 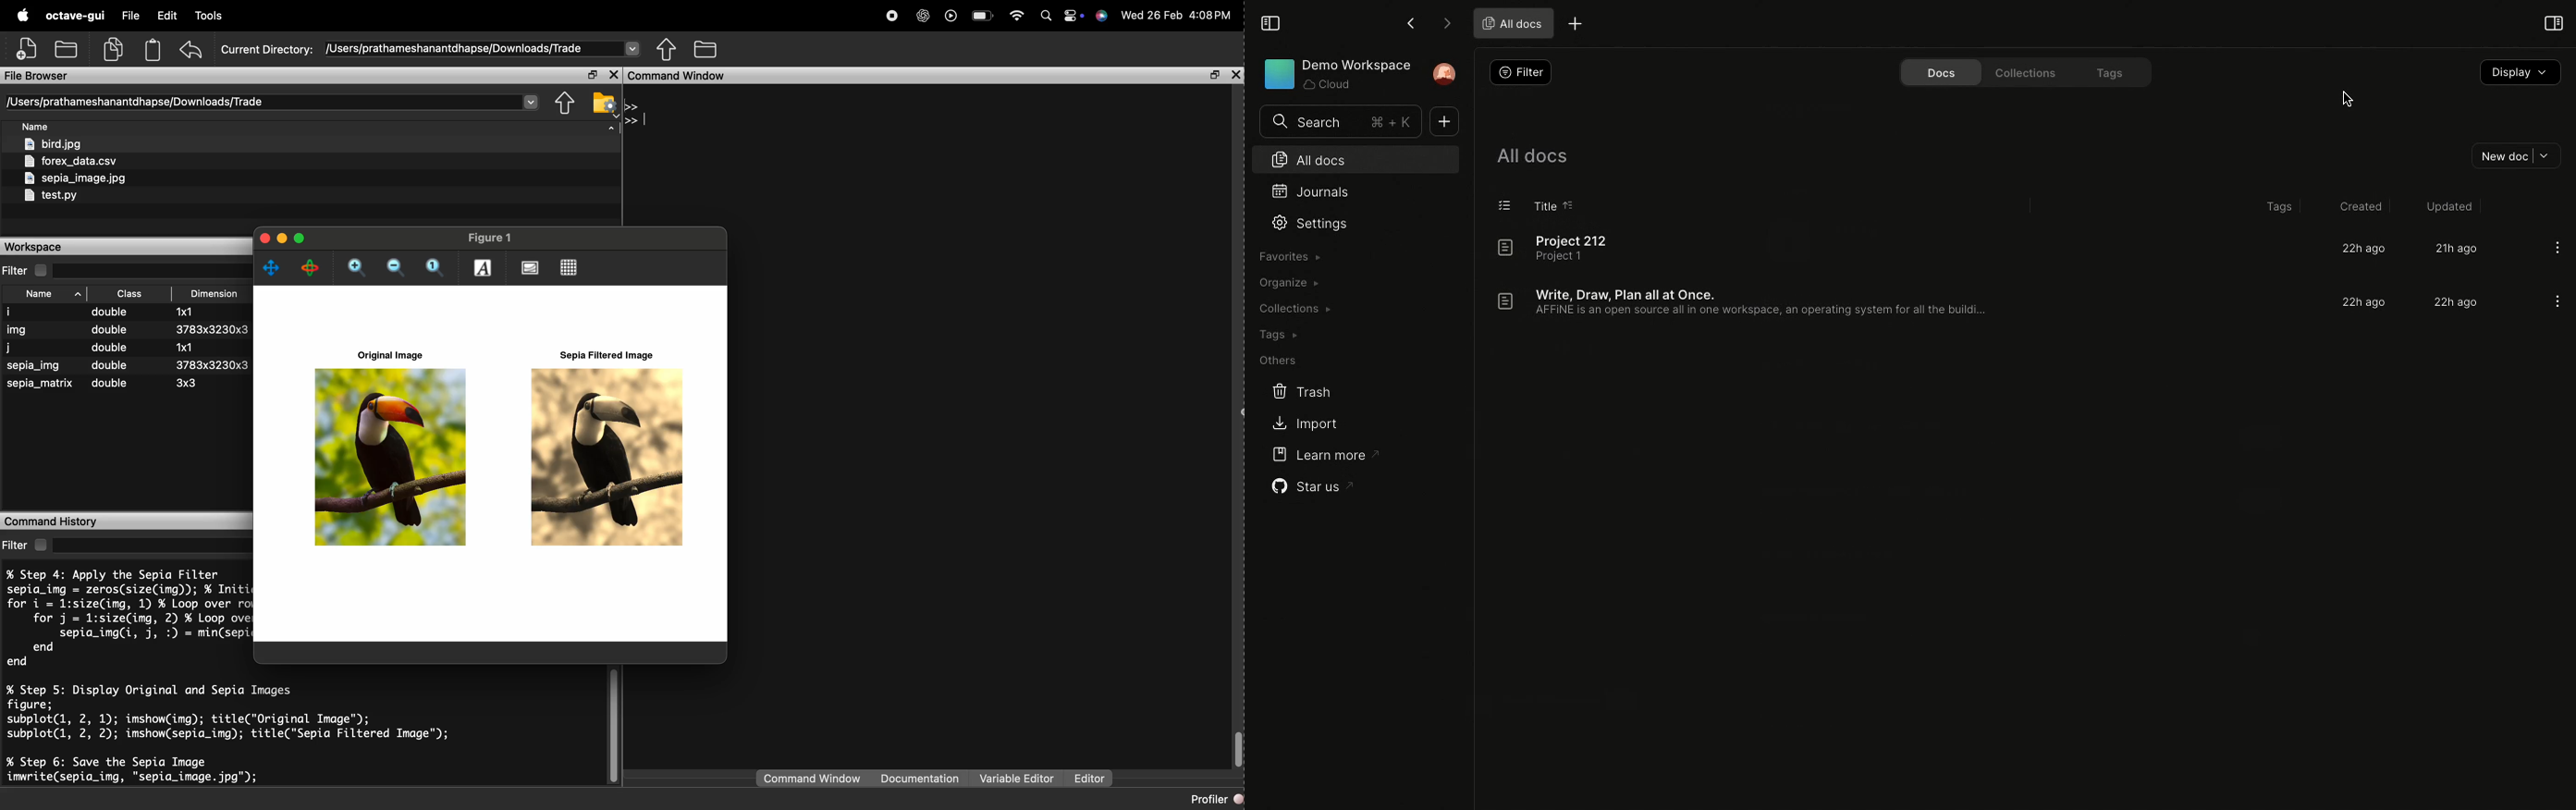 What do you see at coordinates (38, 76) in the screenshot?
I see `File Browser` at bounding box center [38, 76].